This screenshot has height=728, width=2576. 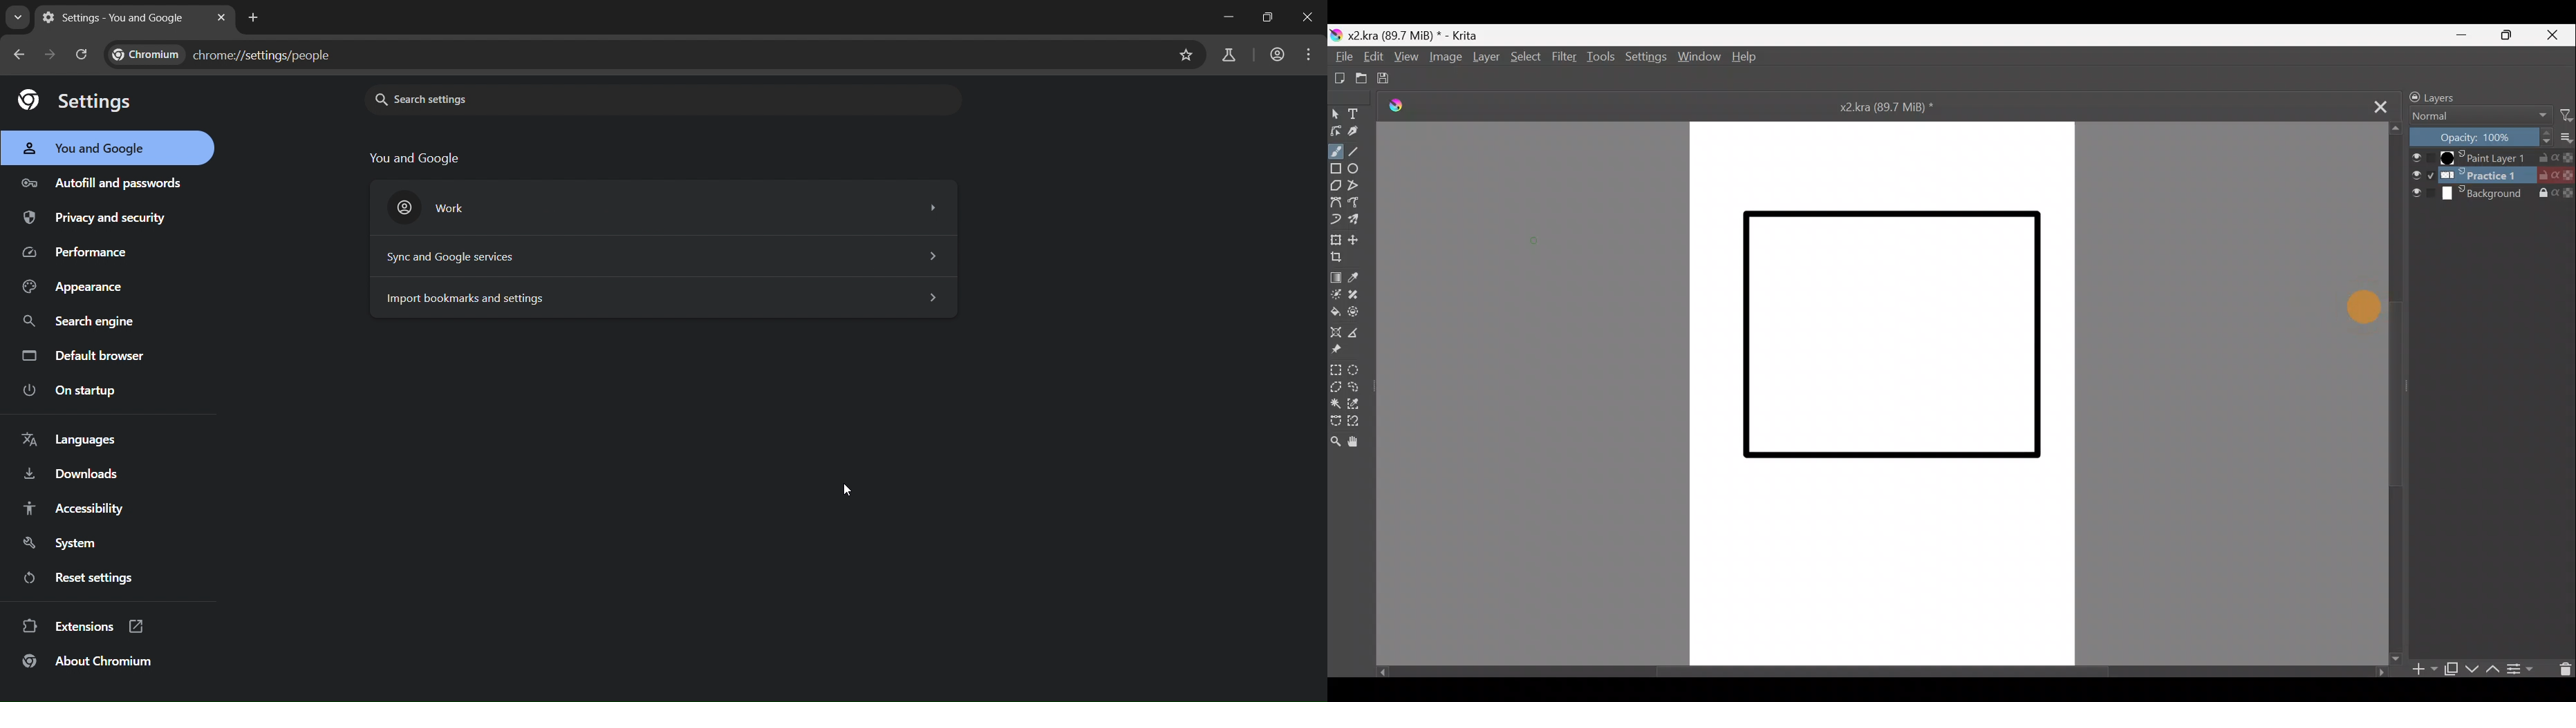 I want to click on Edit shapes tool, so click(x=1335, y=131).